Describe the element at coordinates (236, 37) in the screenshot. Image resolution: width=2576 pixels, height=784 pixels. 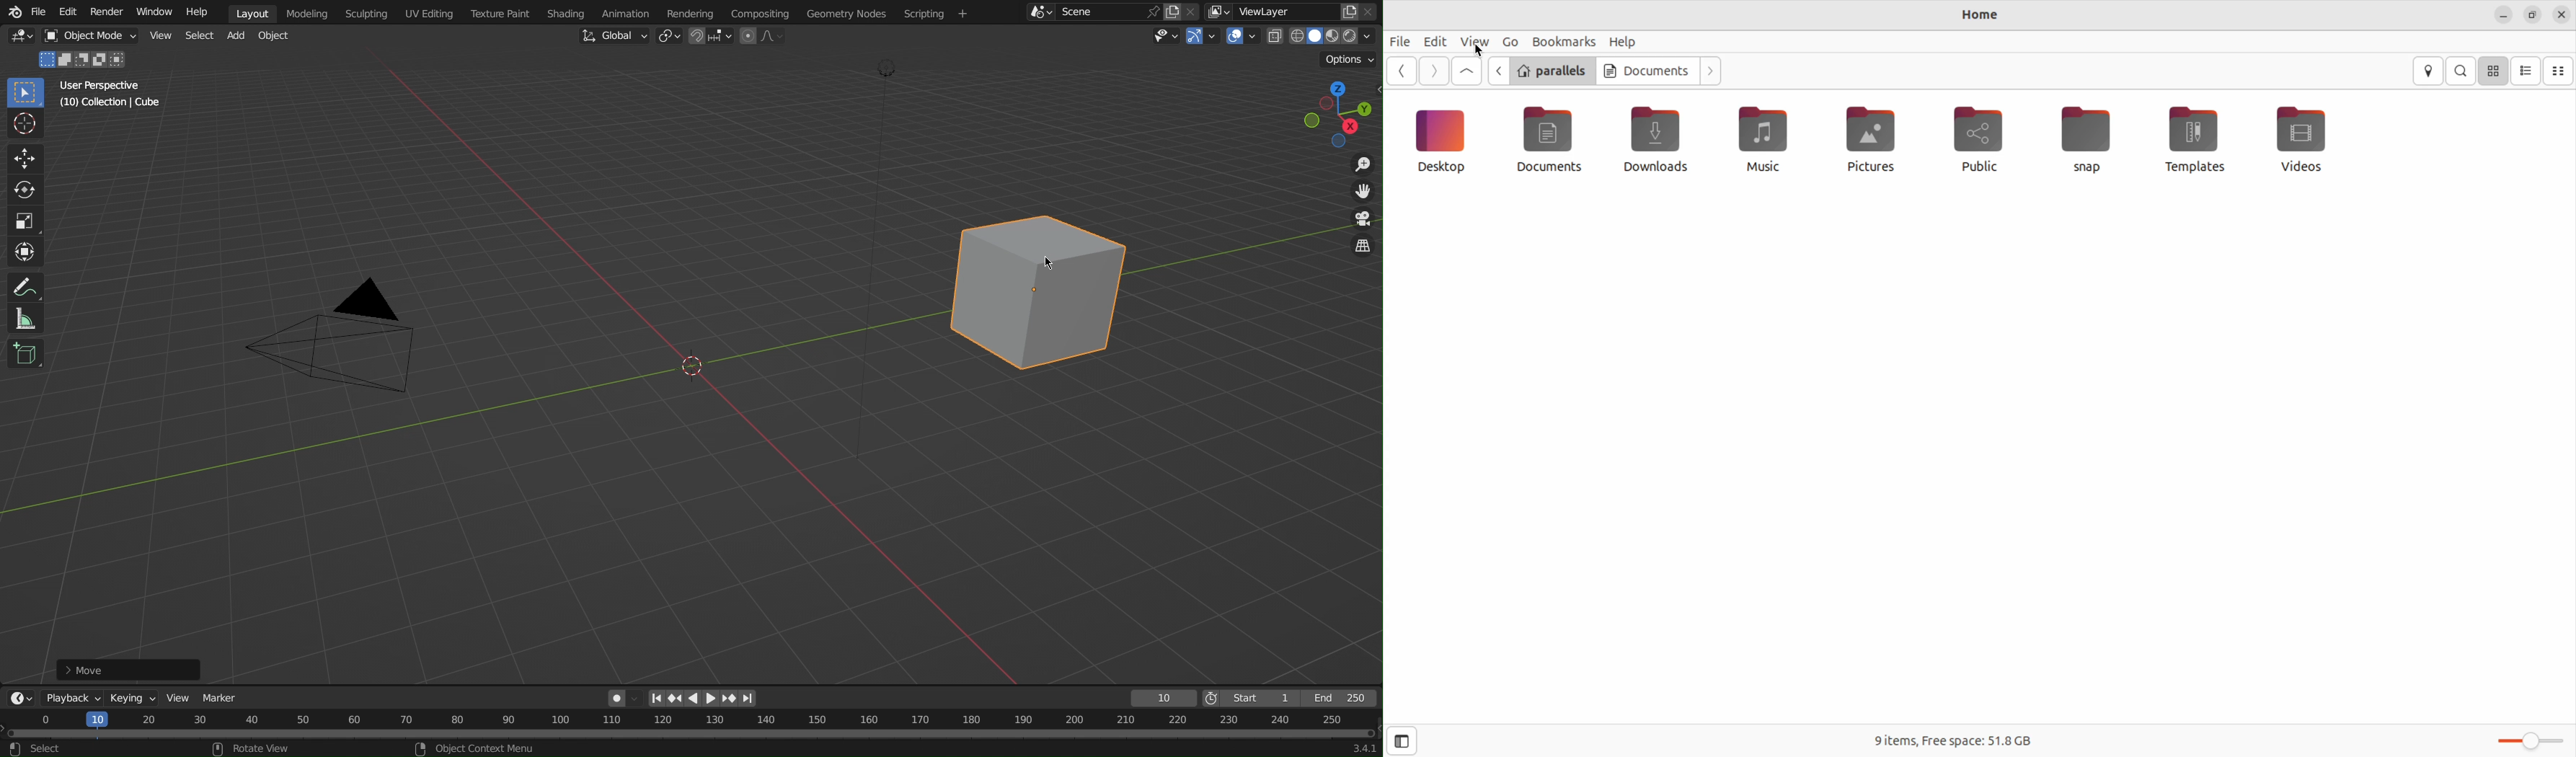
I see `Add` at that location.